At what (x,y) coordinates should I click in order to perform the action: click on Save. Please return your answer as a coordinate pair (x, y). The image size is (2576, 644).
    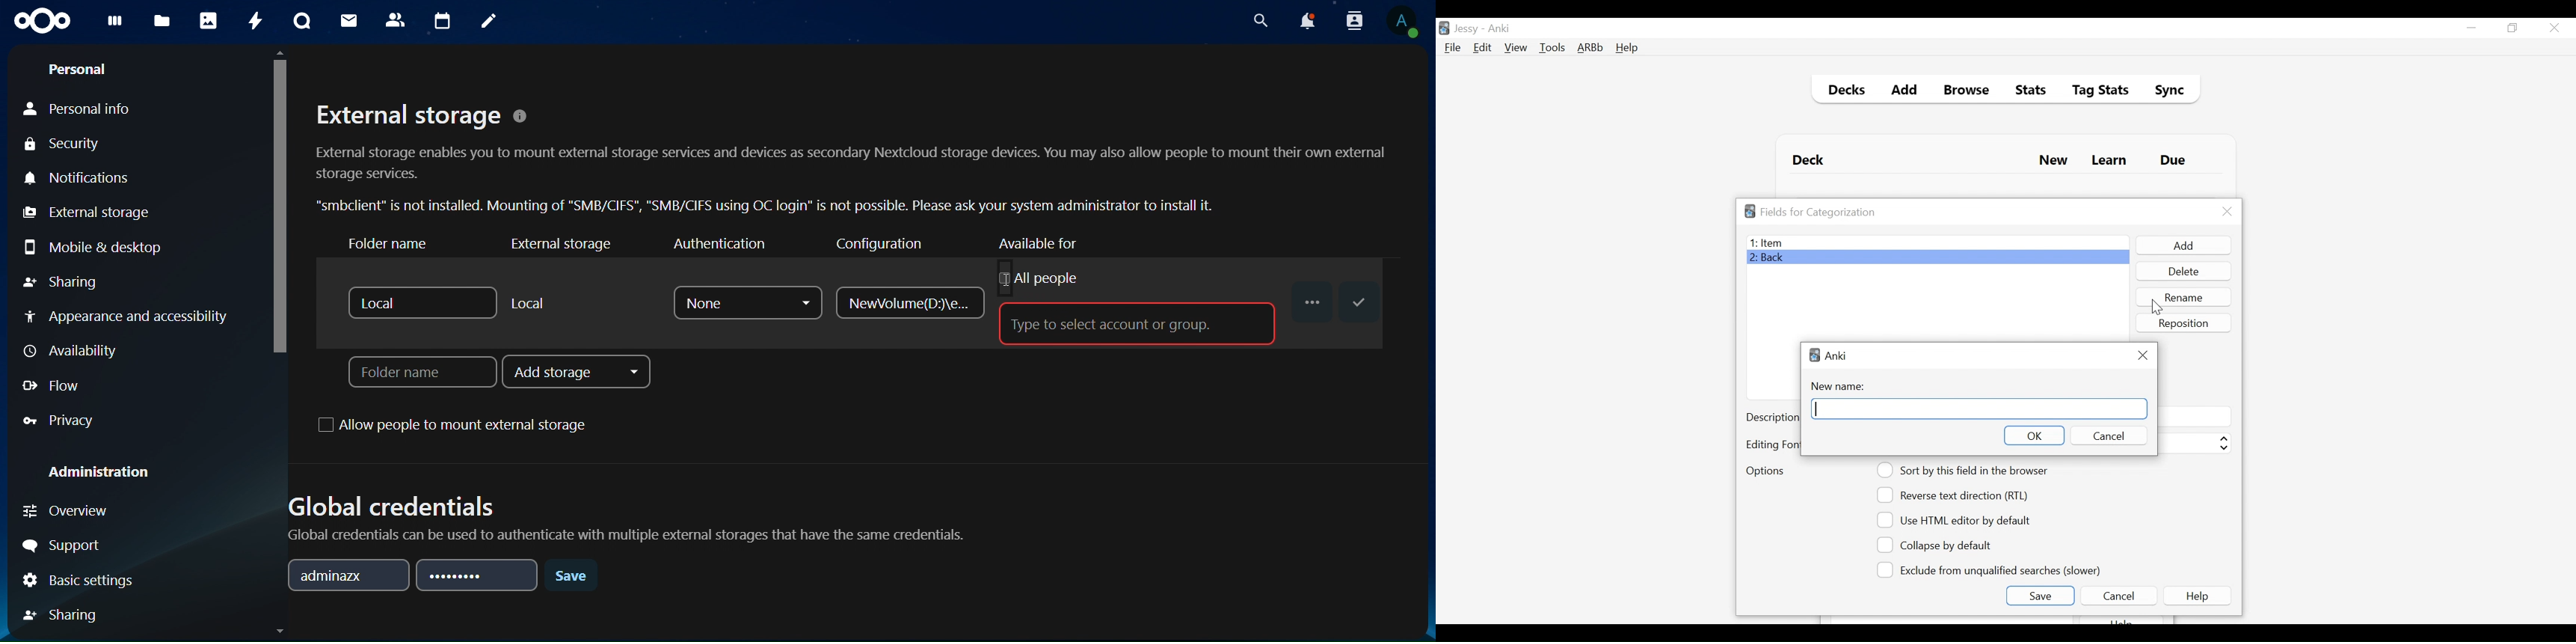
    Looking at the image, I should click on (2040, 596).